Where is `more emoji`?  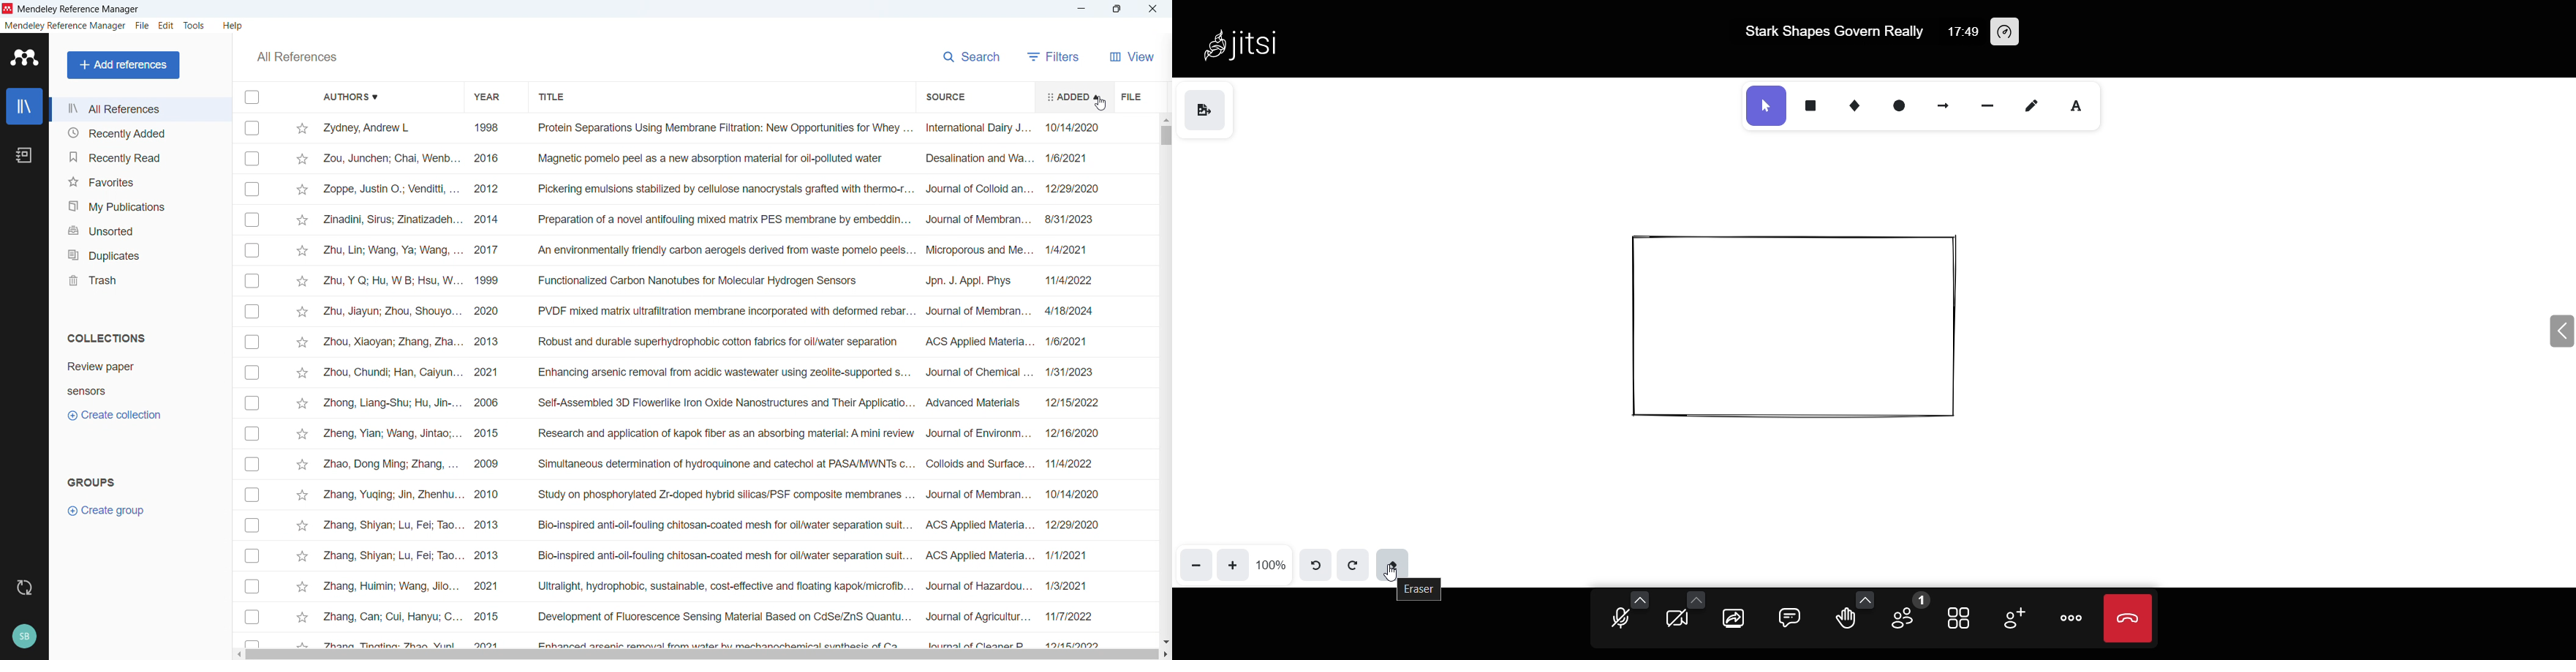
more emoji is located at coordinates (1865, 599).